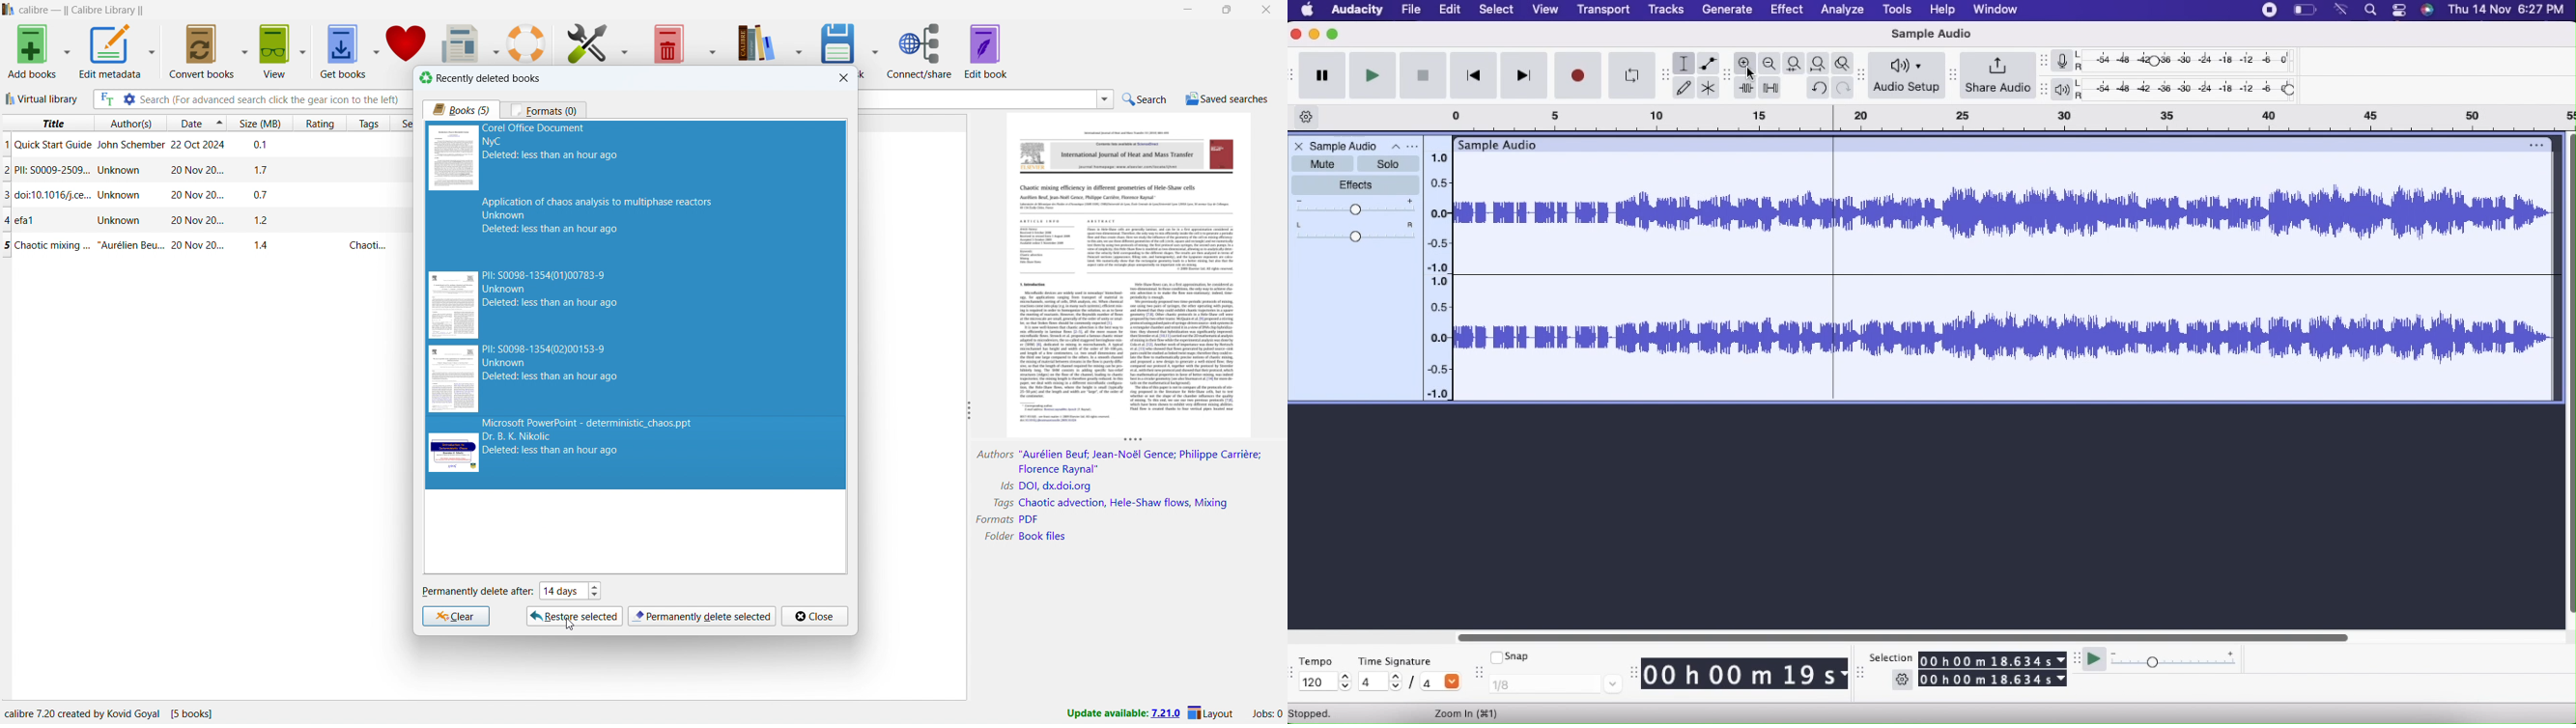 This screenshot has height=728, width=2576. Describe the element at coordinates (152, 52) in the screenshot. I see `edit metadata options` at that location.